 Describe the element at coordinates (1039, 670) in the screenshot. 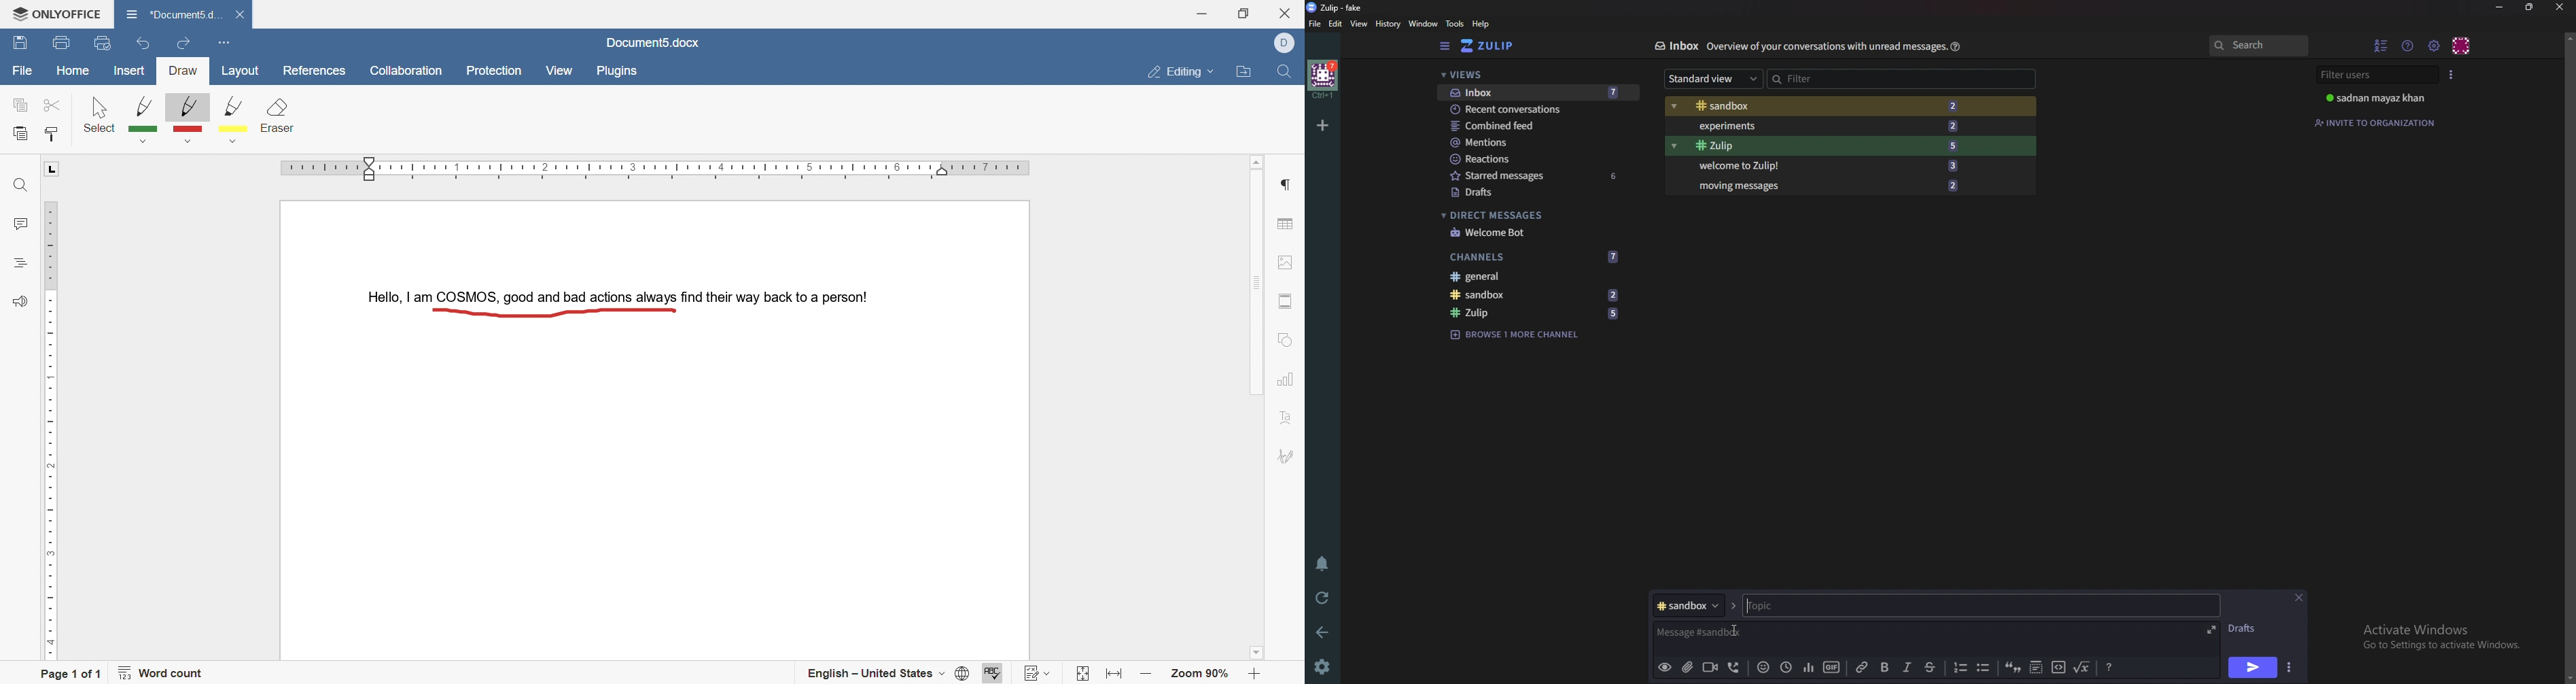

I see `track changes` at that location.